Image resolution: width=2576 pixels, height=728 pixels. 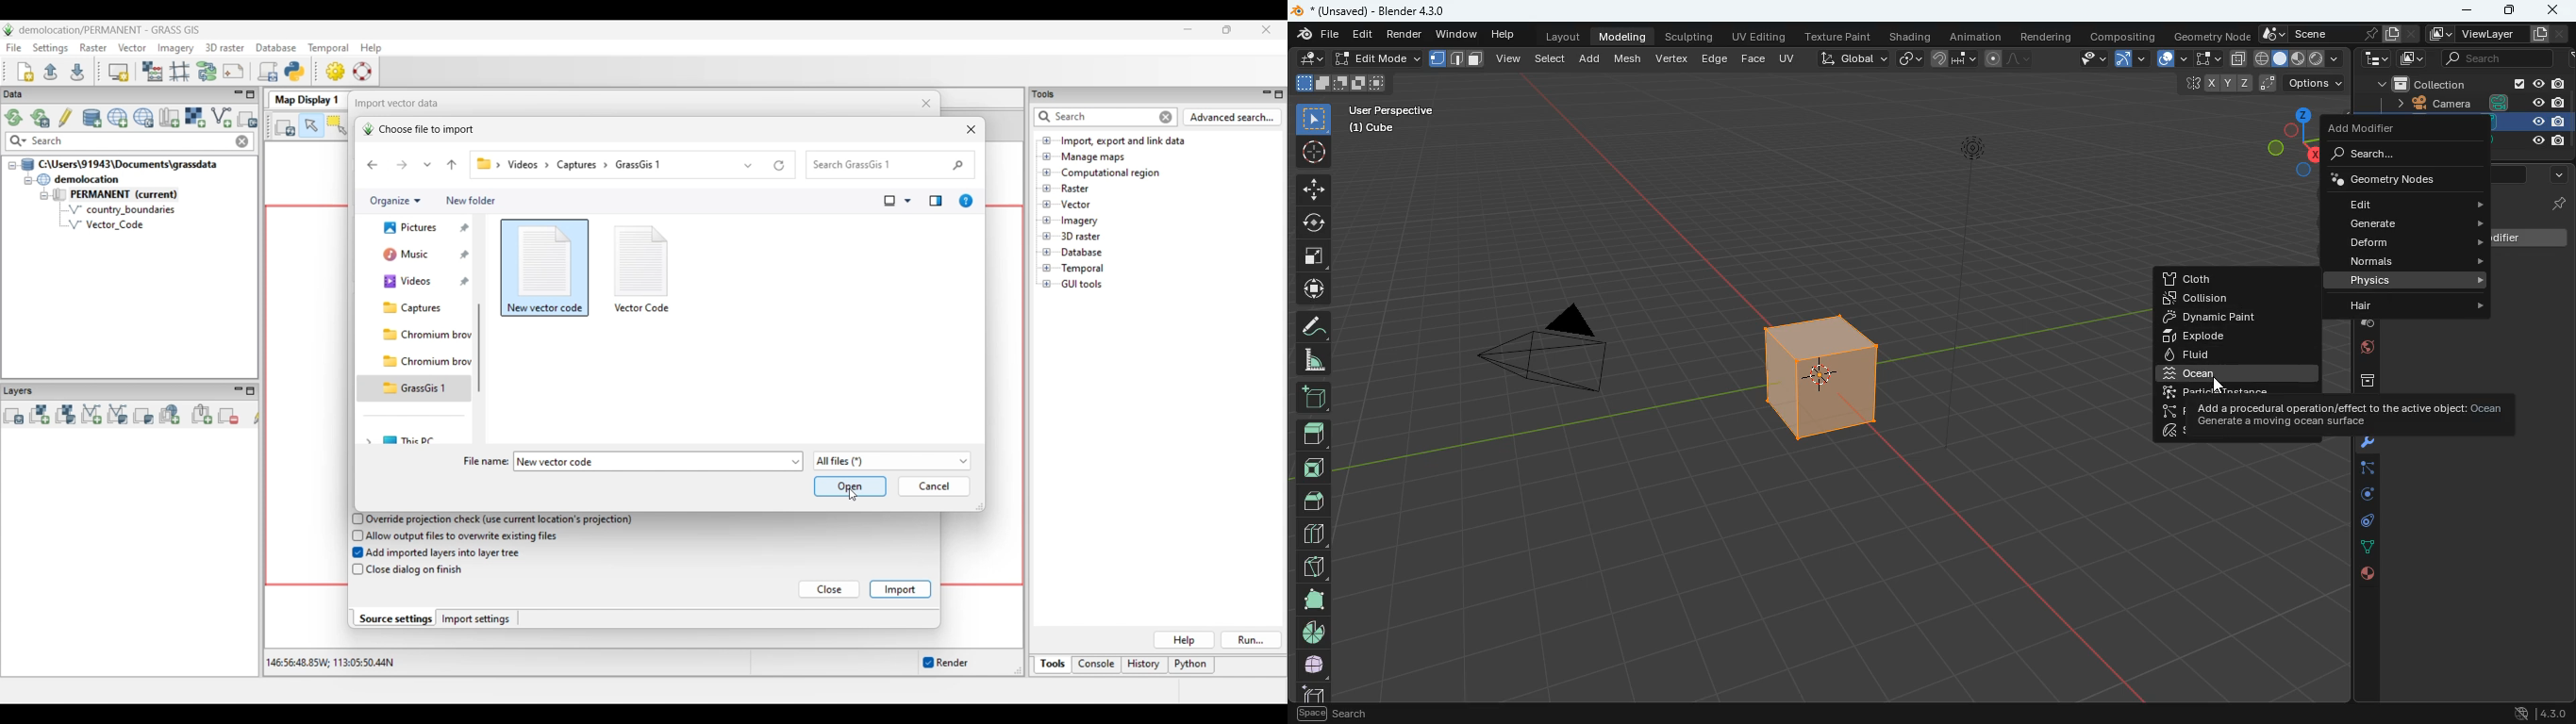 What do you see at coordinates (2377, 130) in the screenshot?
I see `add modifier` at bounding box center [2377, 130].